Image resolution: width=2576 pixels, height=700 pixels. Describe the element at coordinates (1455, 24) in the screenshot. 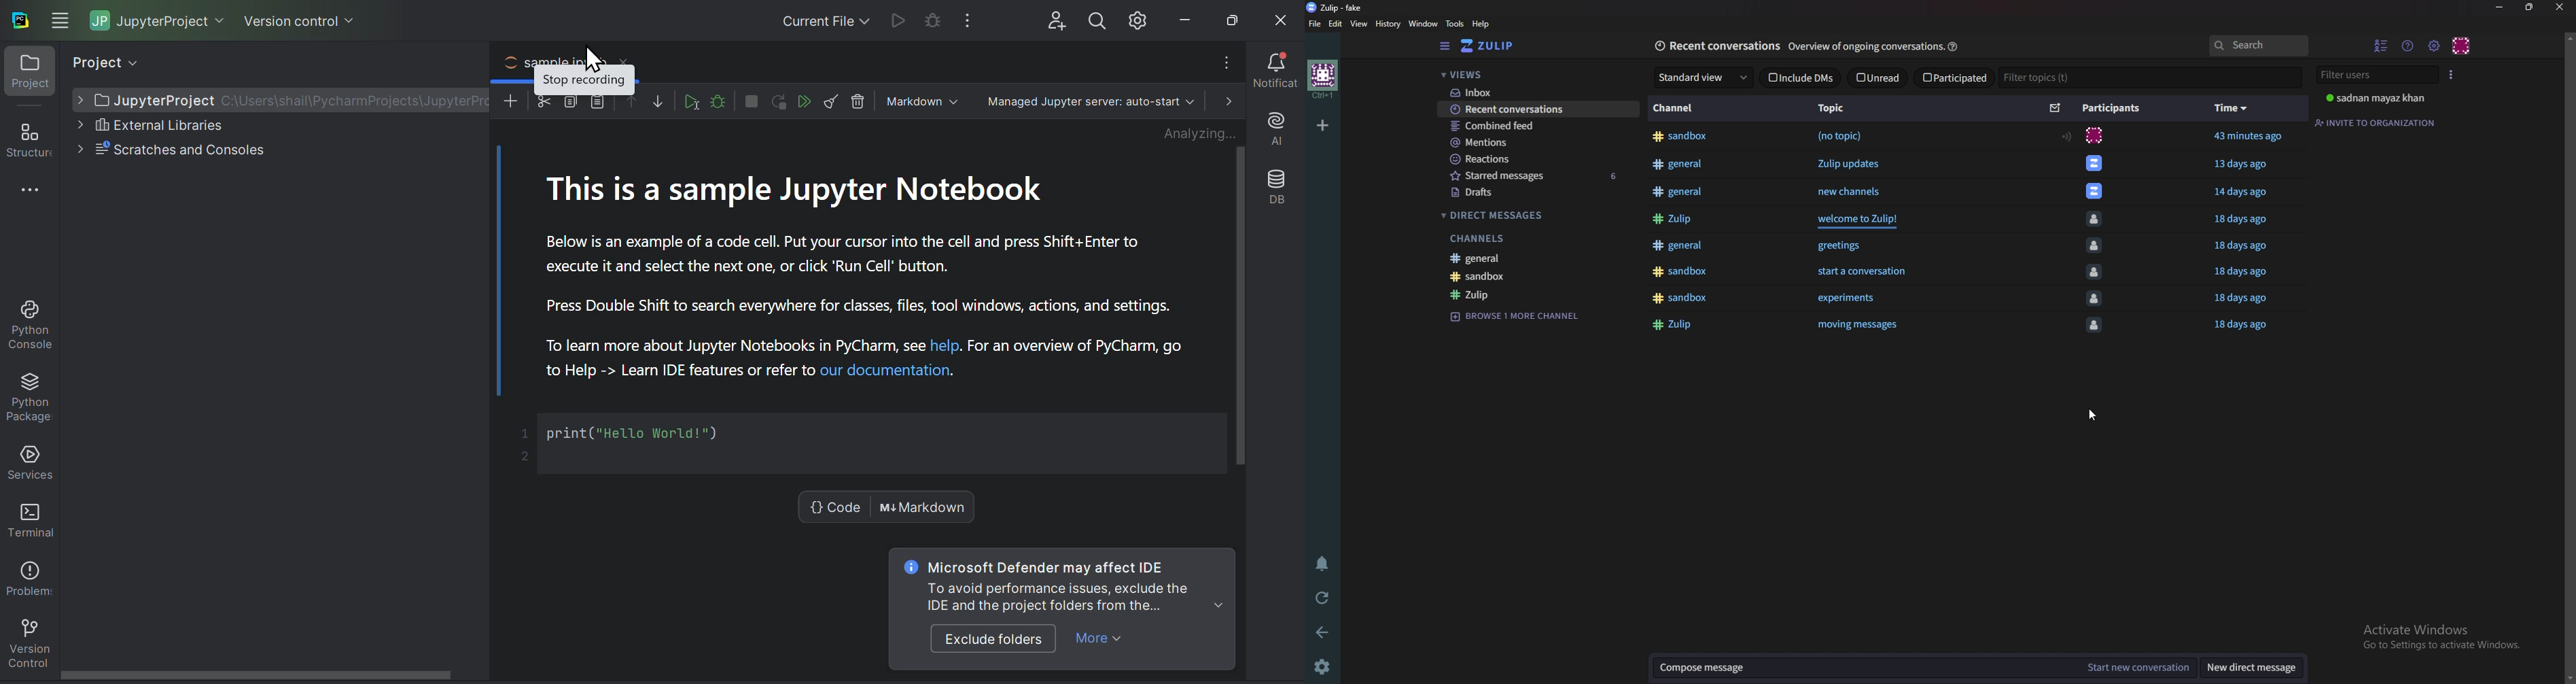

I see `Tools` at that location.